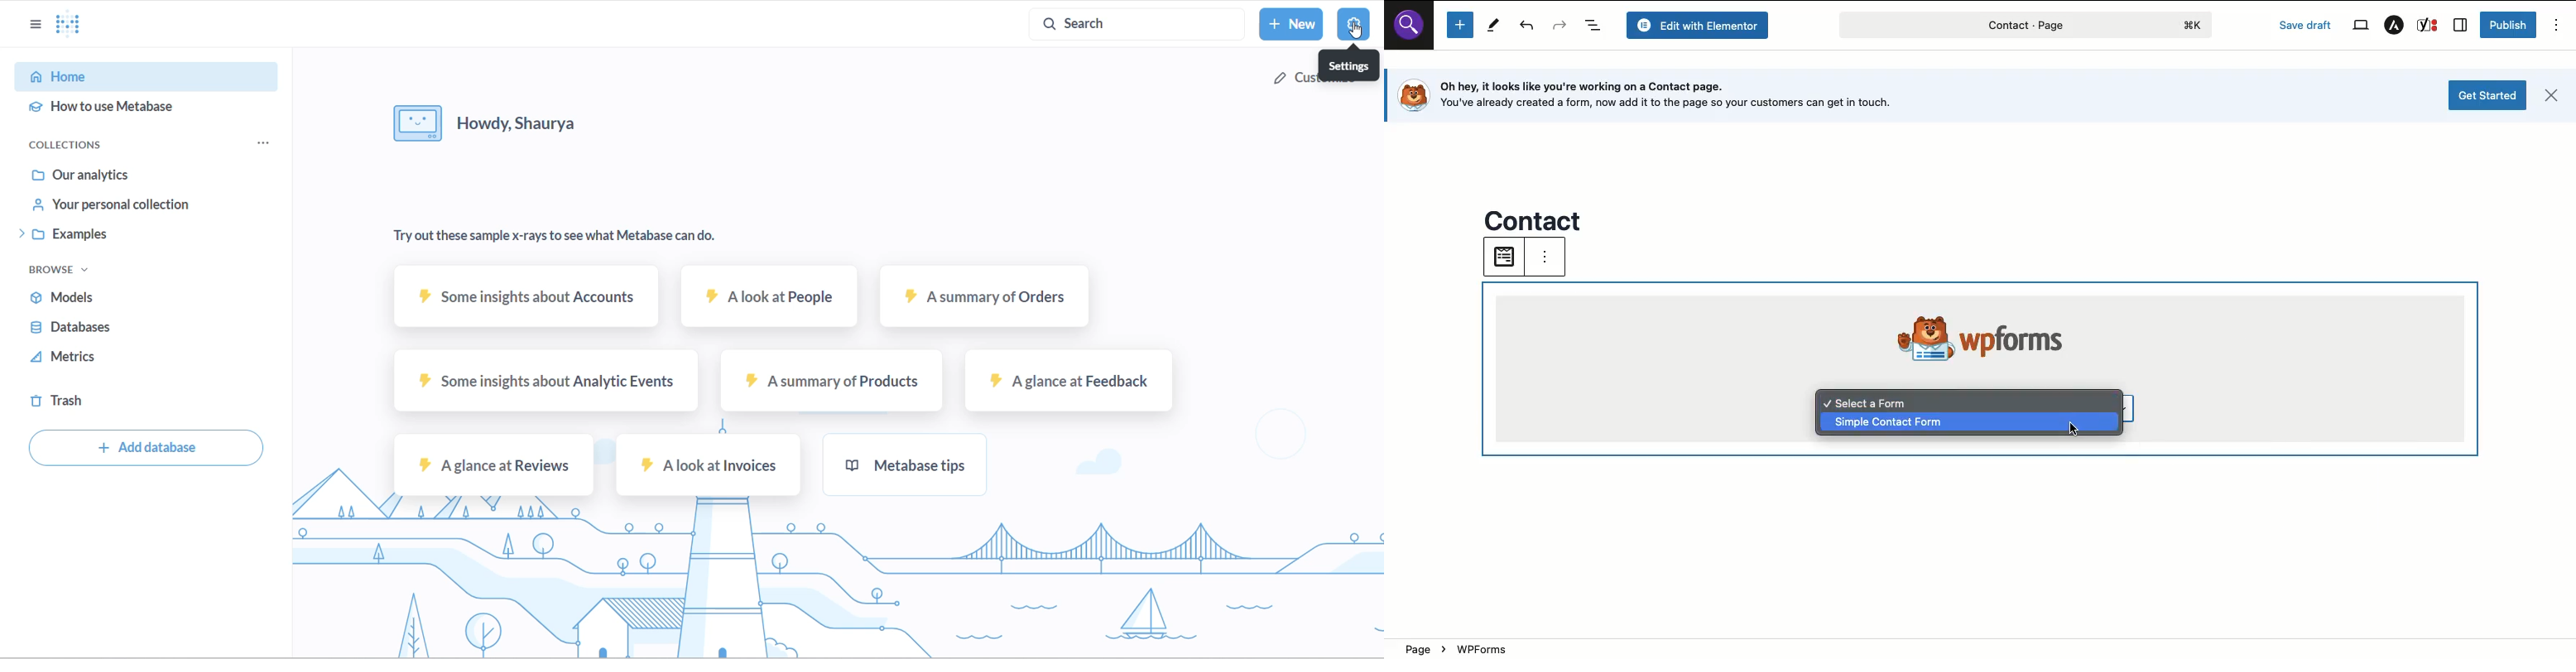 The height and width of the screenshot is (672, 2576). Describe the element at coordinates (1528, 27) in the screenshot. I see `Undo` at that location.